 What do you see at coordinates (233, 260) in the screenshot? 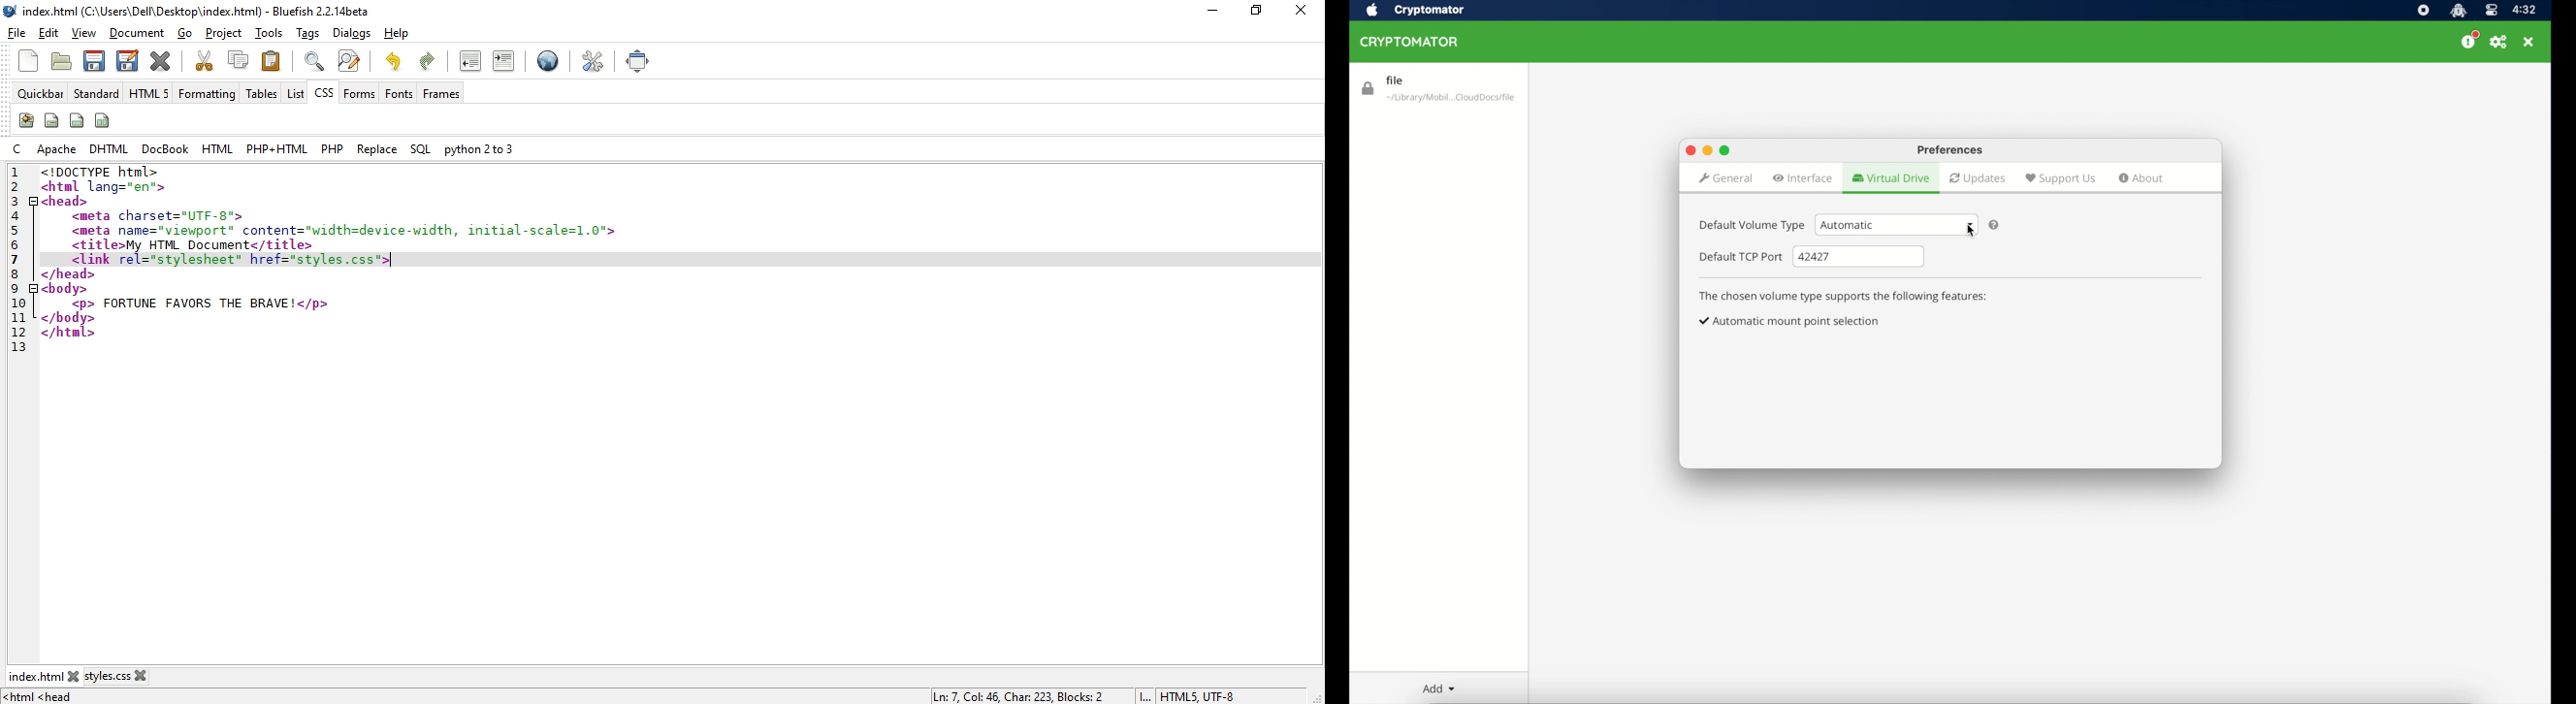
I see `<link rel="stylesheet" href="styles.css">` at bounding box center [233, 260].